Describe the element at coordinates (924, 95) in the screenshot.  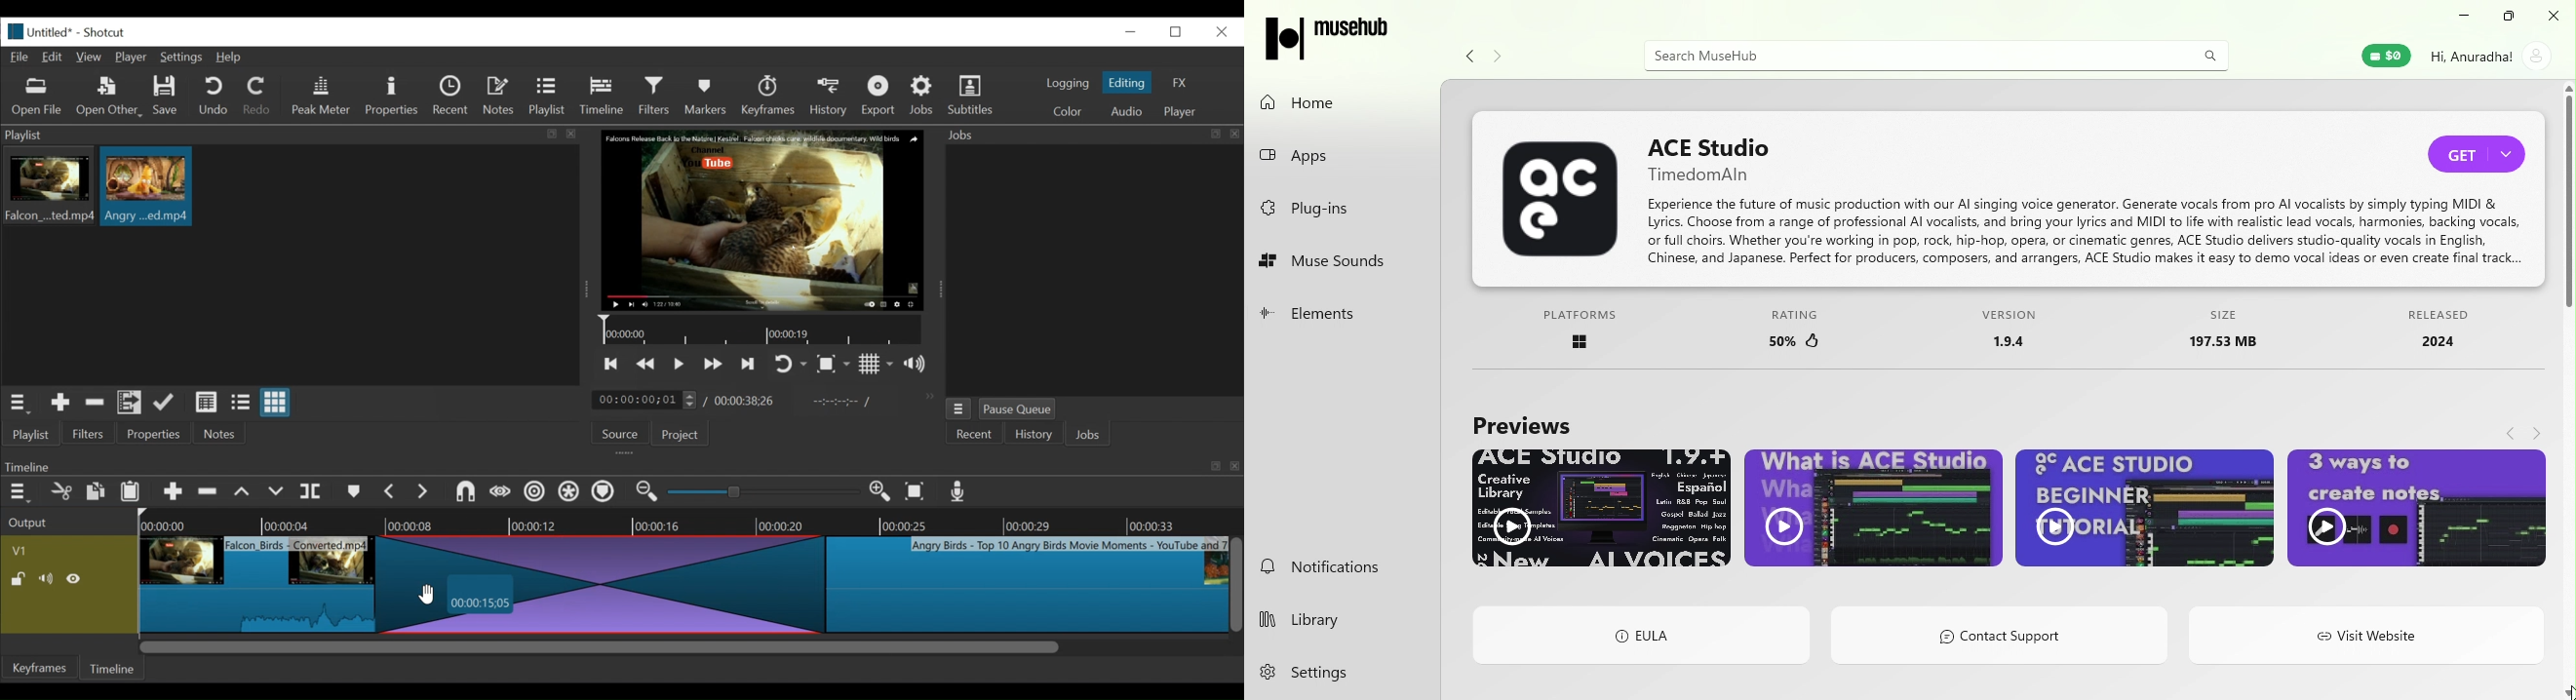
I see `Jobs` at that location.